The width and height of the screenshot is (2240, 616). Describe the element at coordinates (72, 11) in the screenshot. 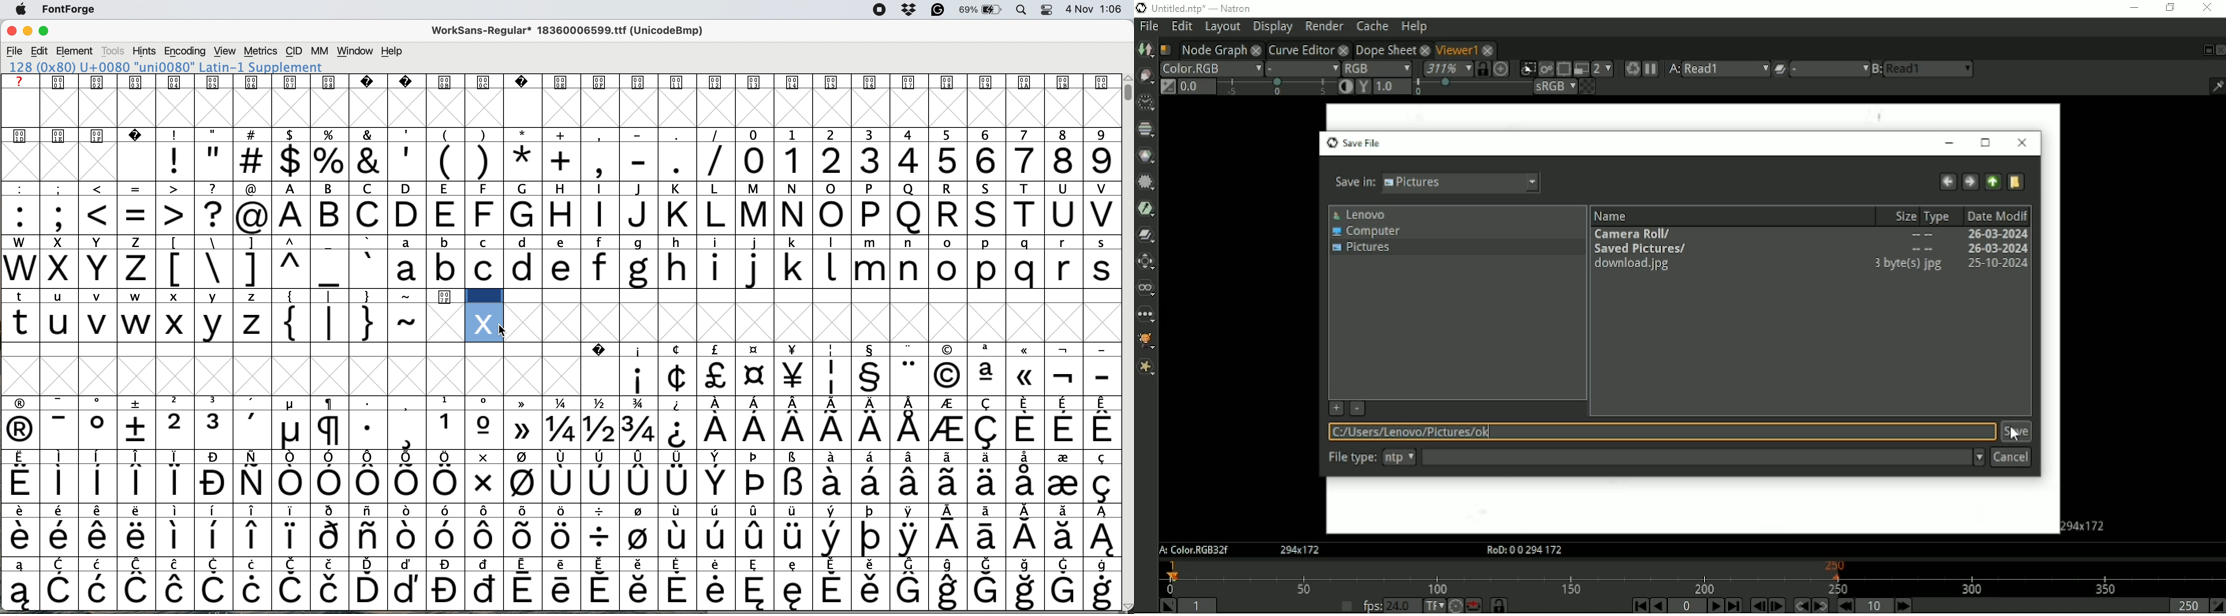

I see `fontforge` at that location.